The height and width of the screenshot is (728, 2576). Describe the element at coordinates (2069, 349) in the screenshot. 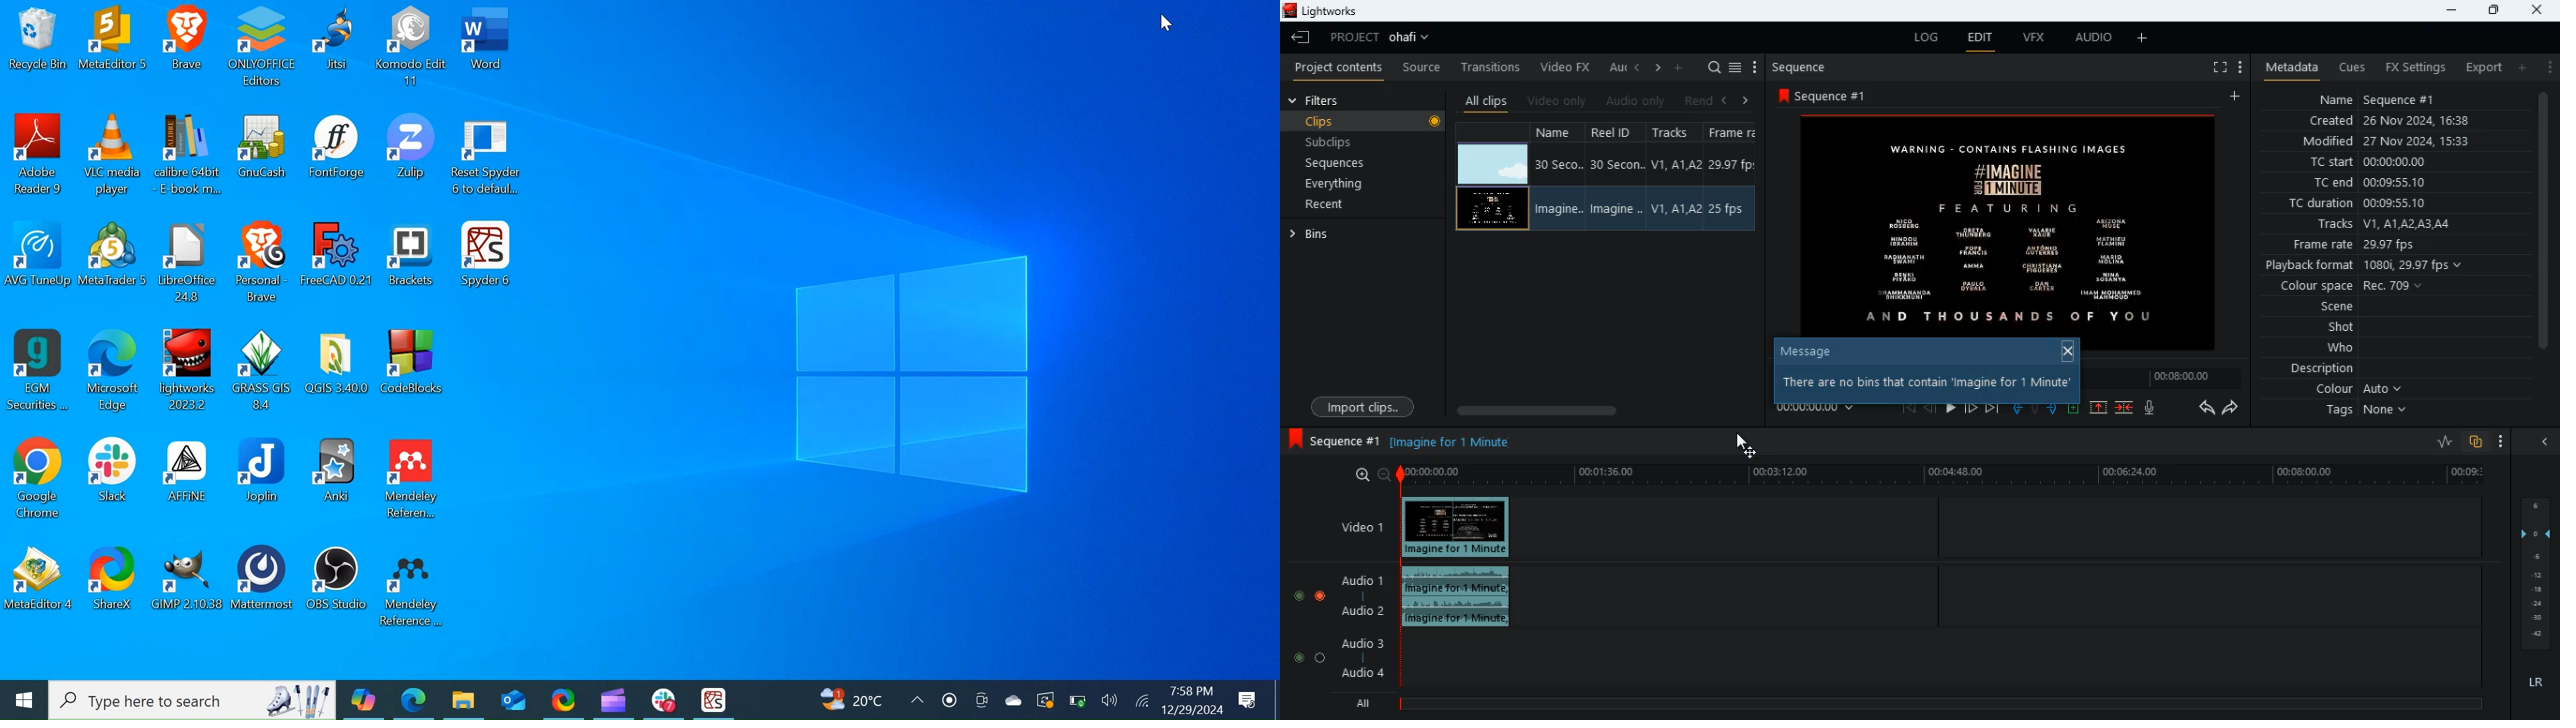

I see `close` at that location.